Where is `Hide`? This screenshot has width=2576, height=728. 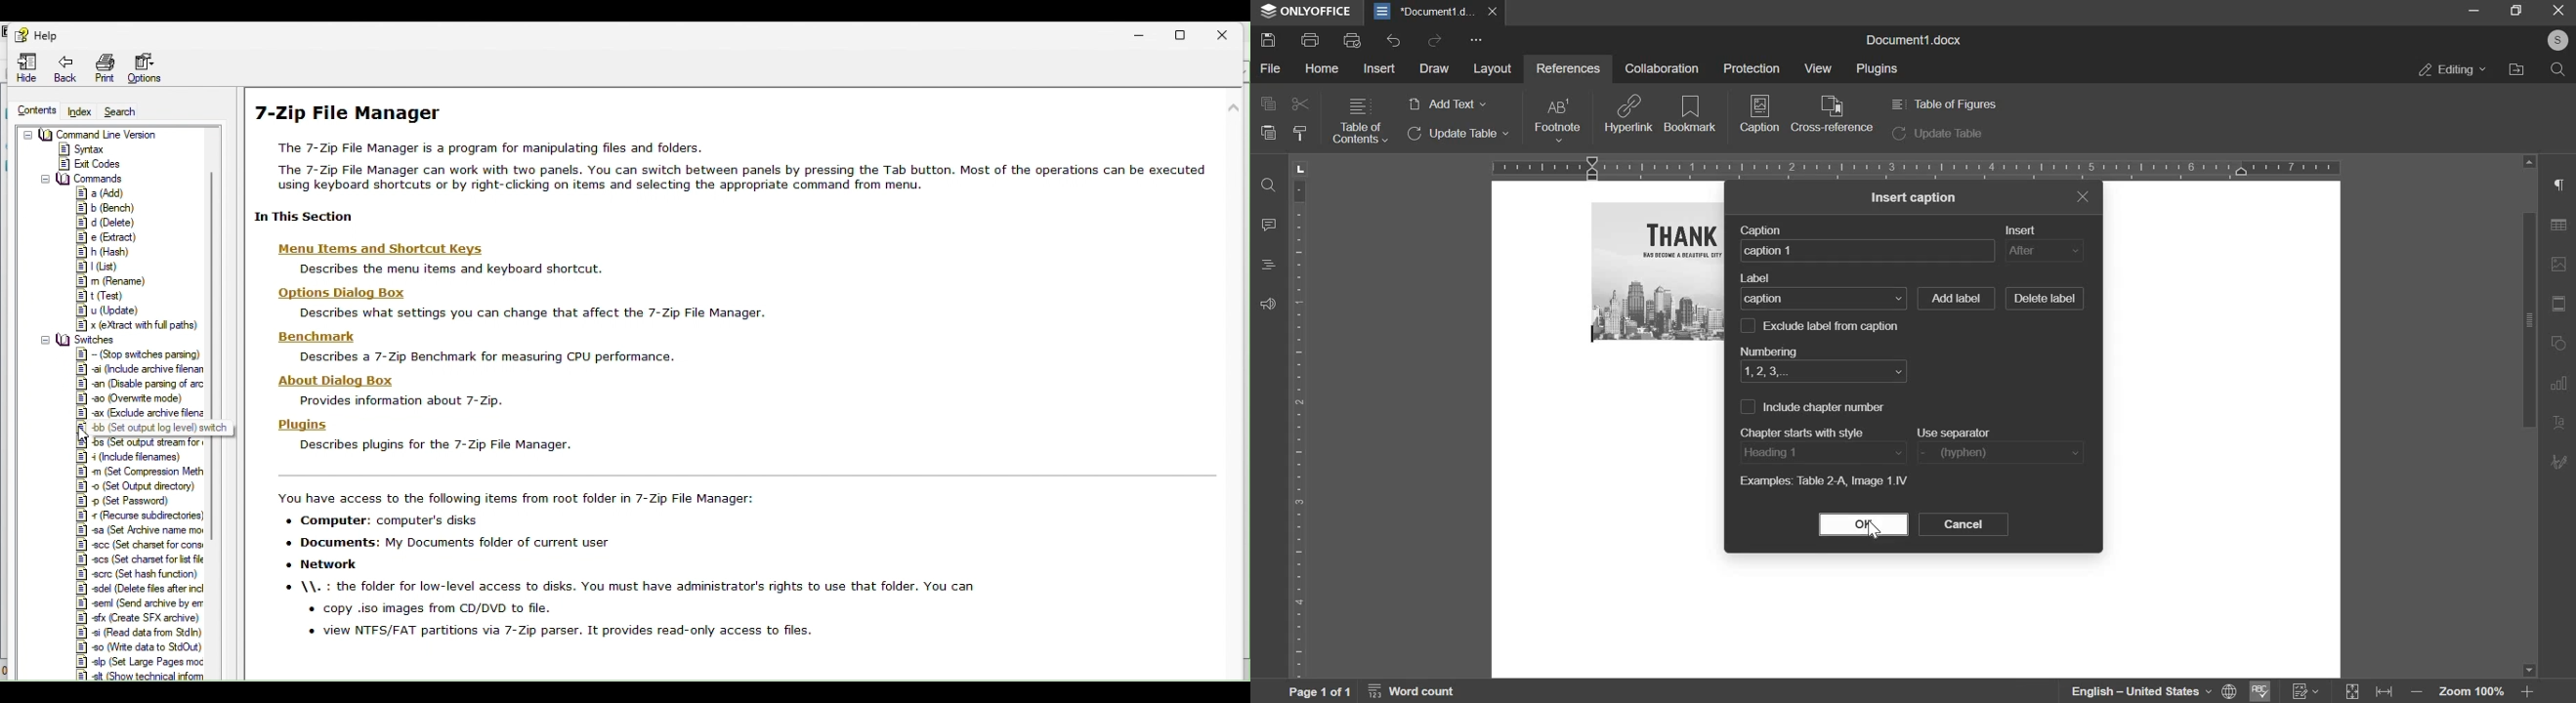
Hide is located at coordinates (22, 68).